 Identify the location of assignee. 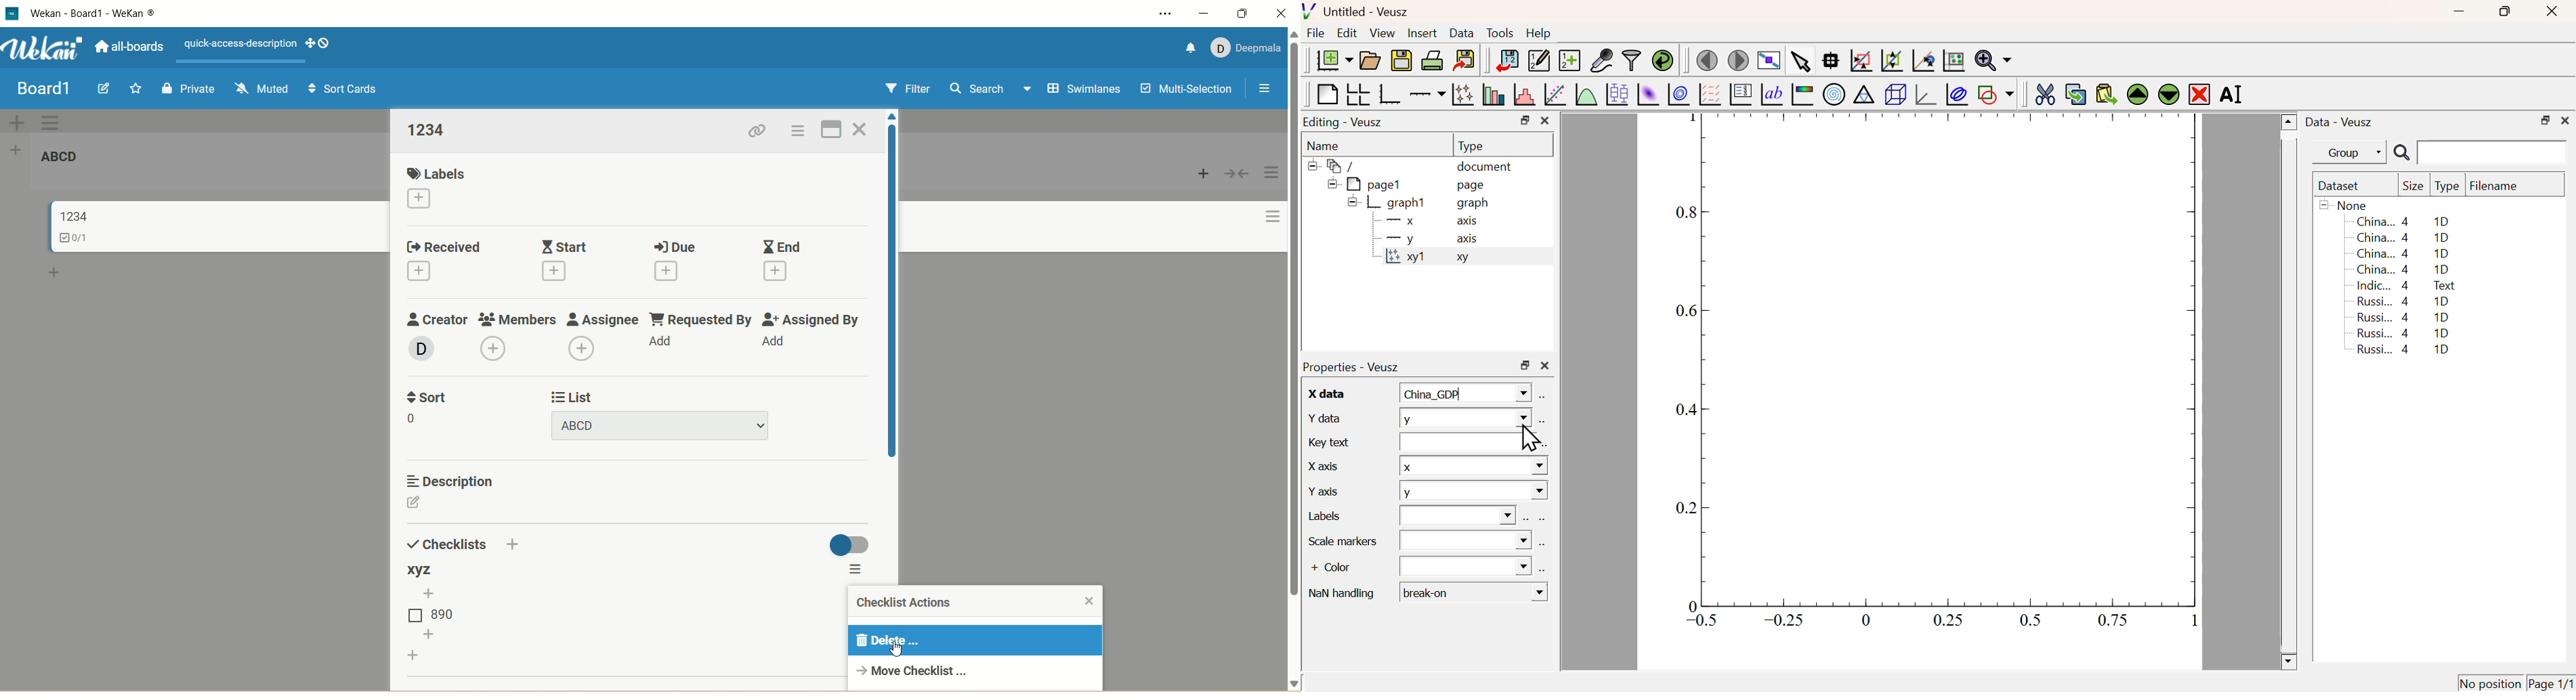
(608, 318).